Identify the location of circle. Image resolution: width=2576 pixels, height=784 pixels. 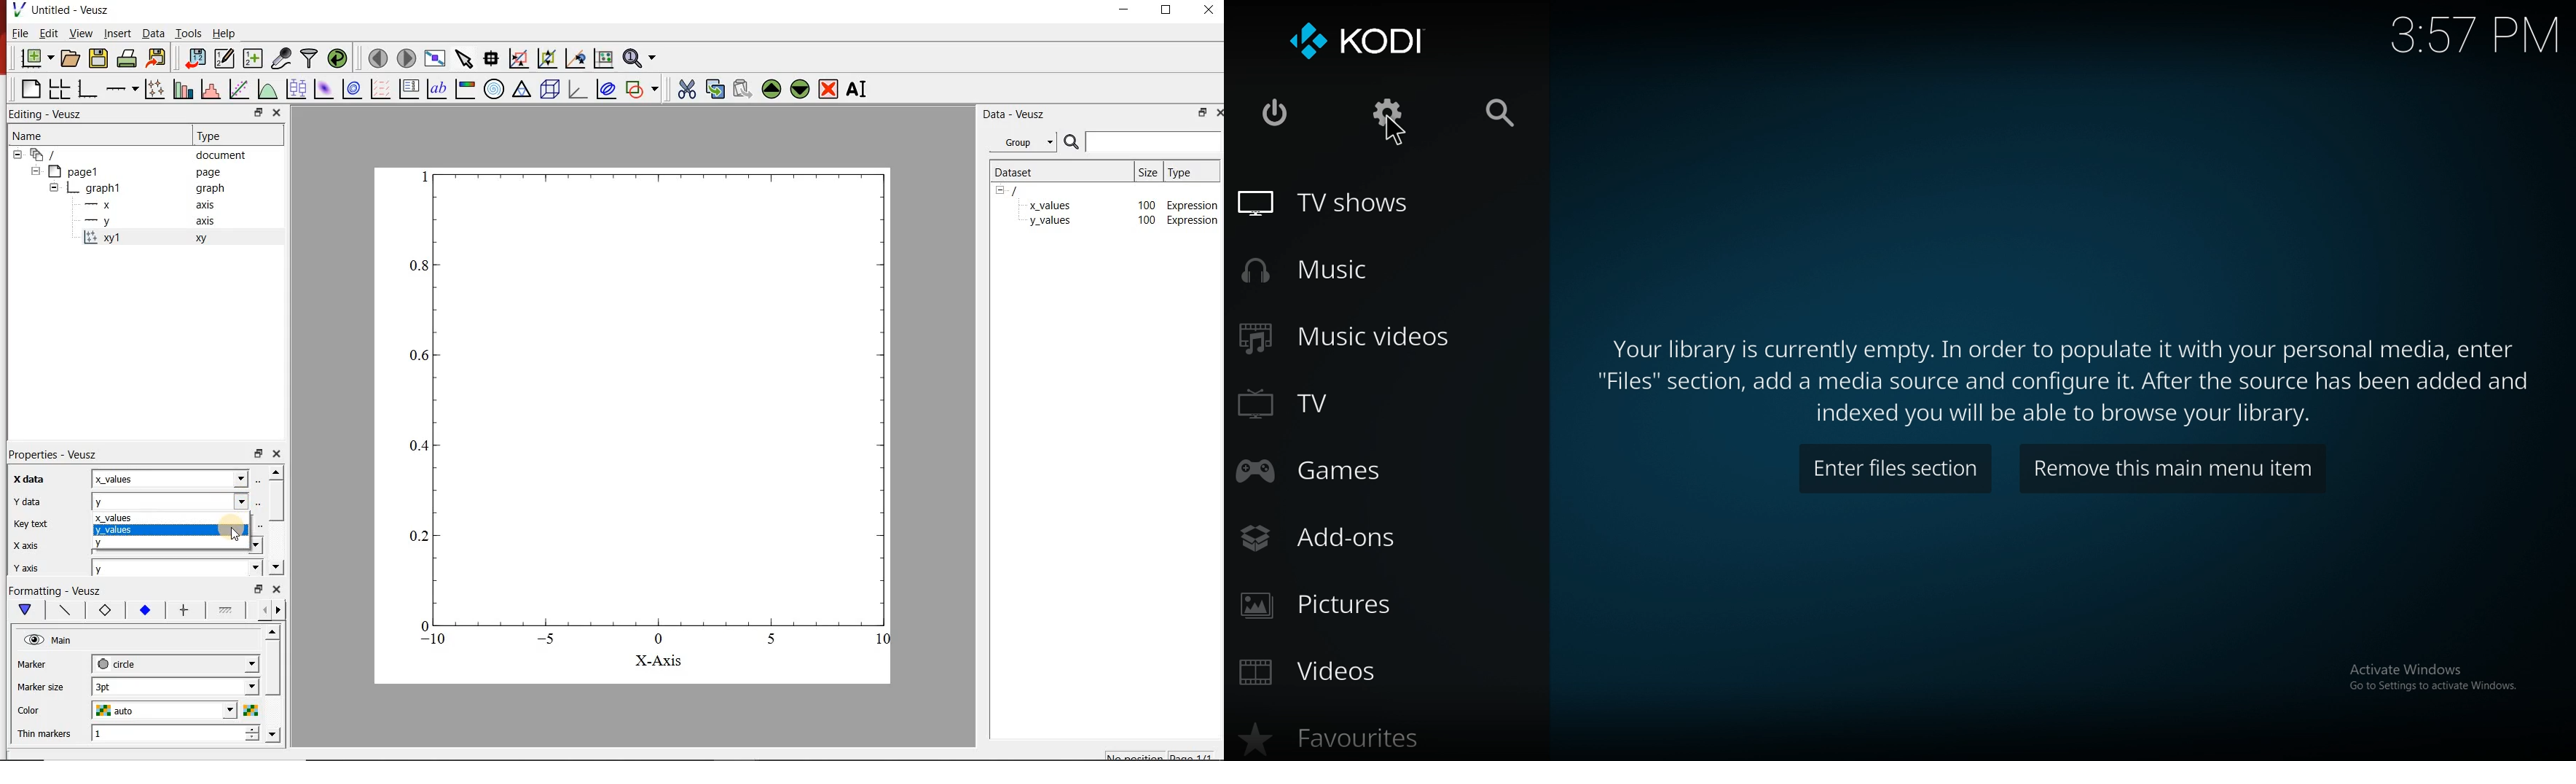
(174, 663).